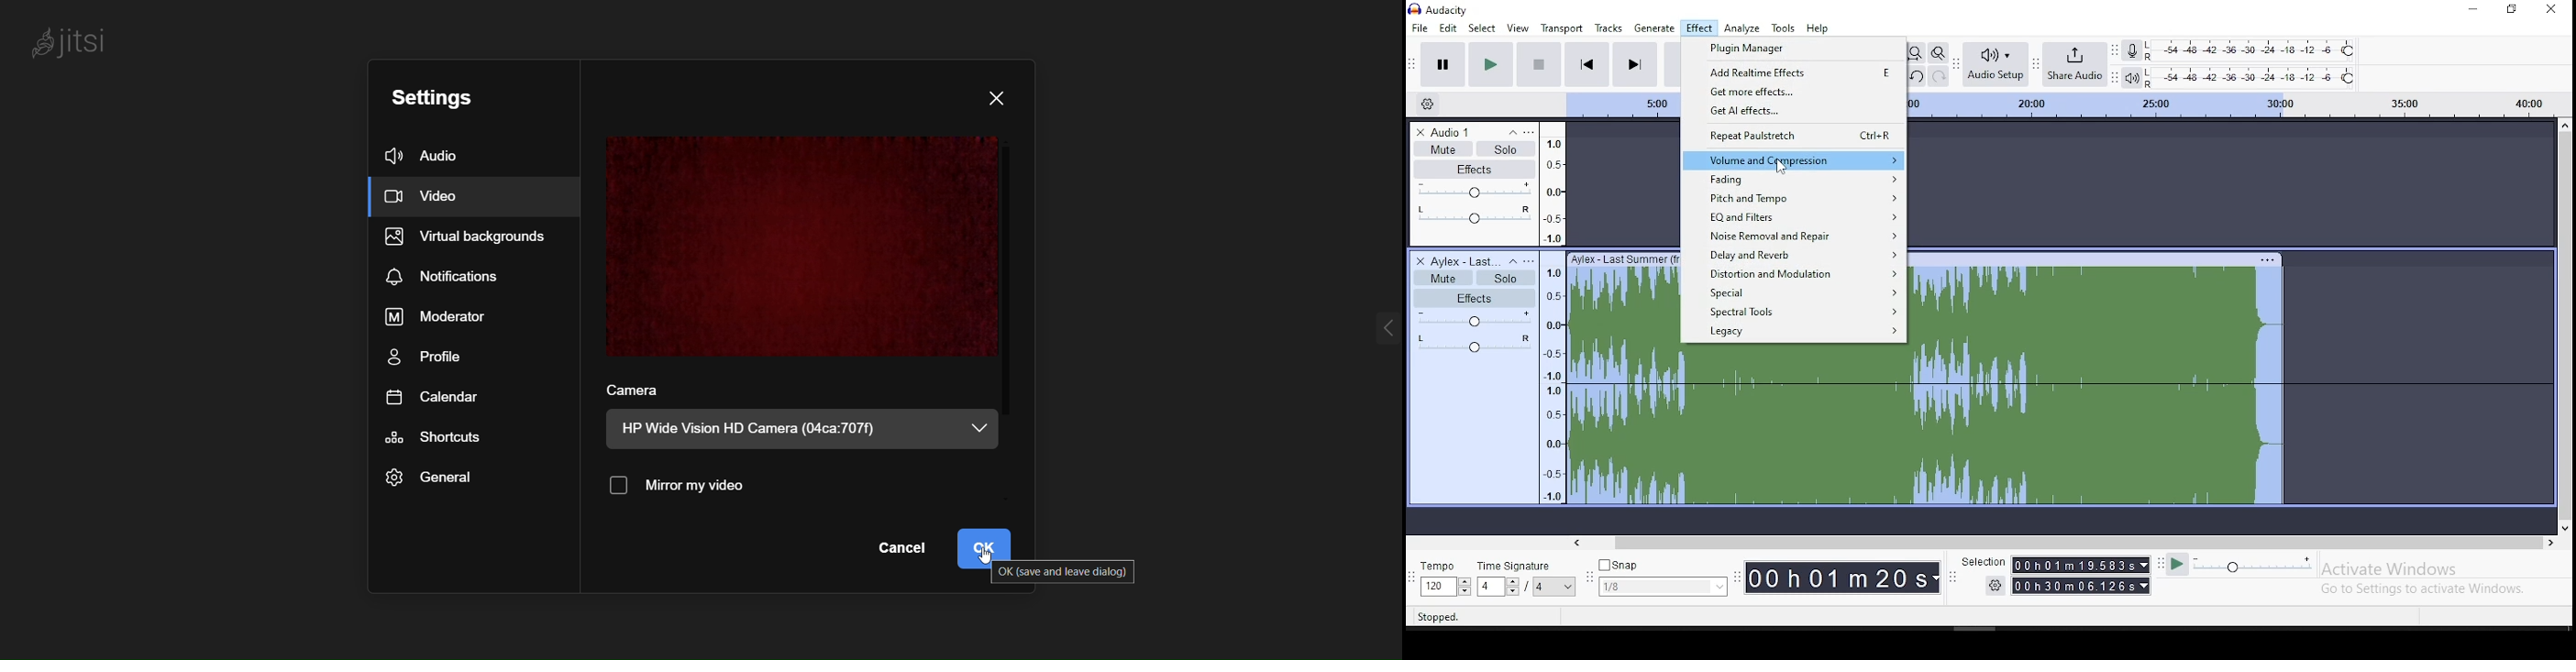  Describe the element at coordinates (1512, 130) in the screenshot. I see `collapse` at that location.